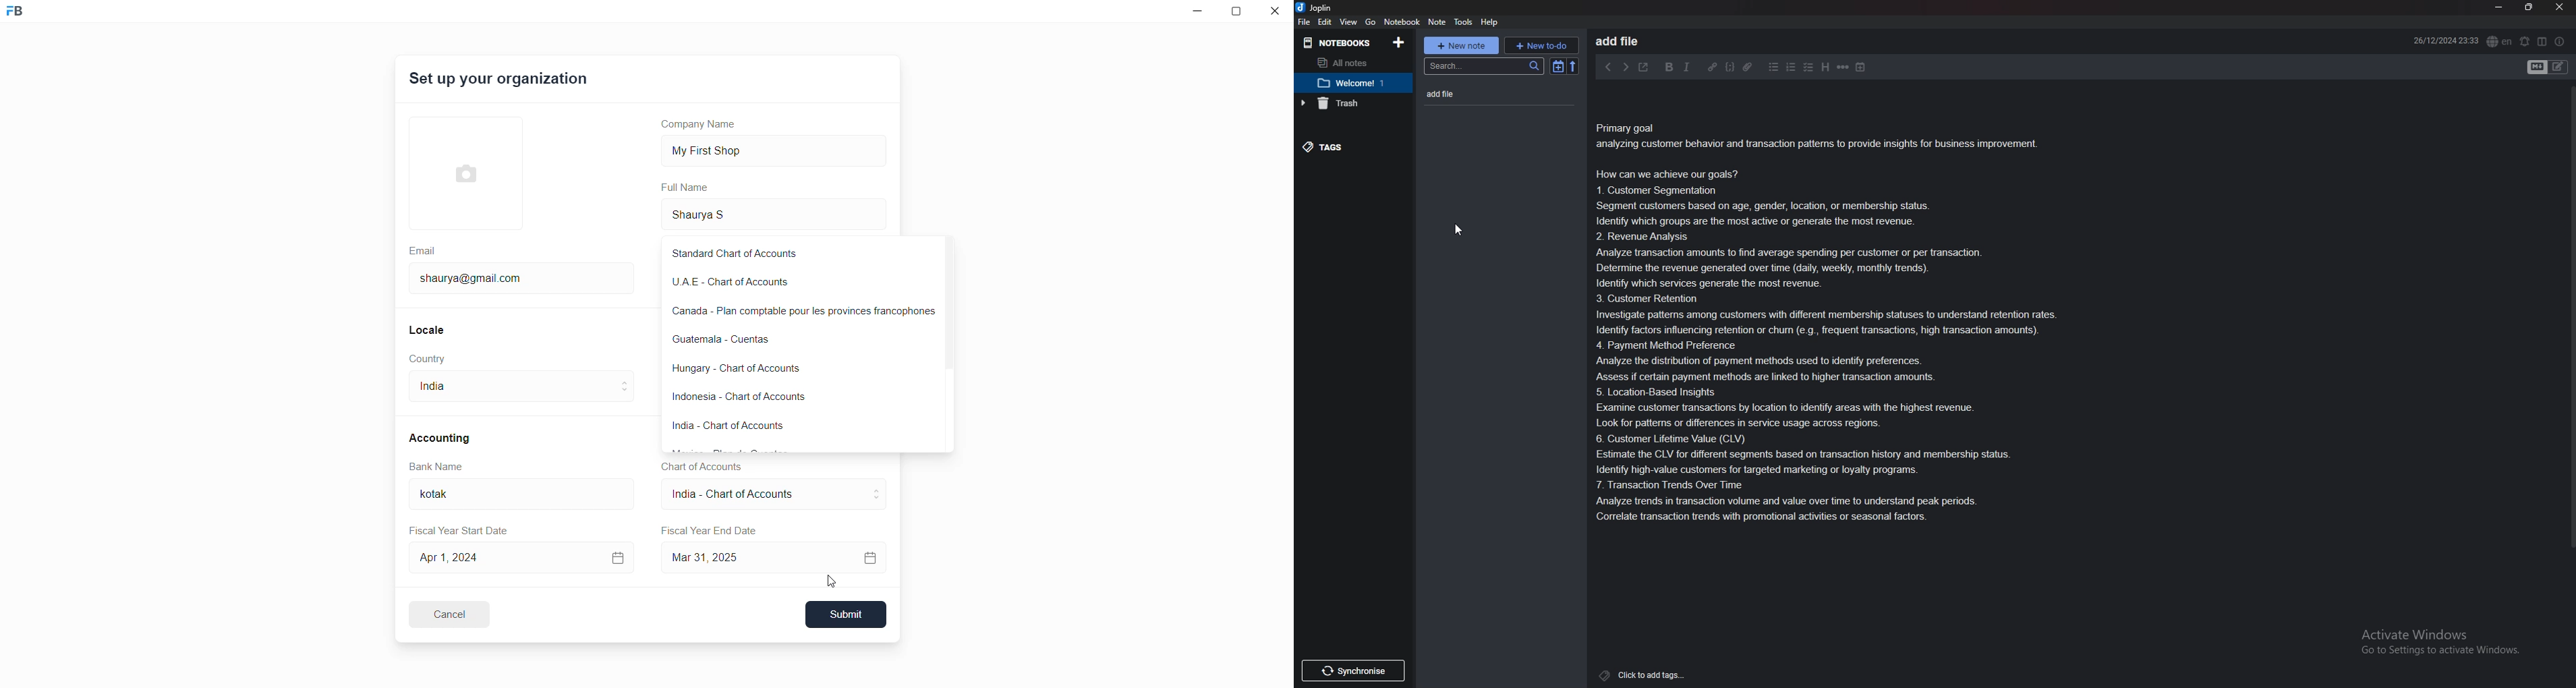 The width and height of the screenshot is (2576, 700). I want to click on Frappe Book logo, so click(26, 17).